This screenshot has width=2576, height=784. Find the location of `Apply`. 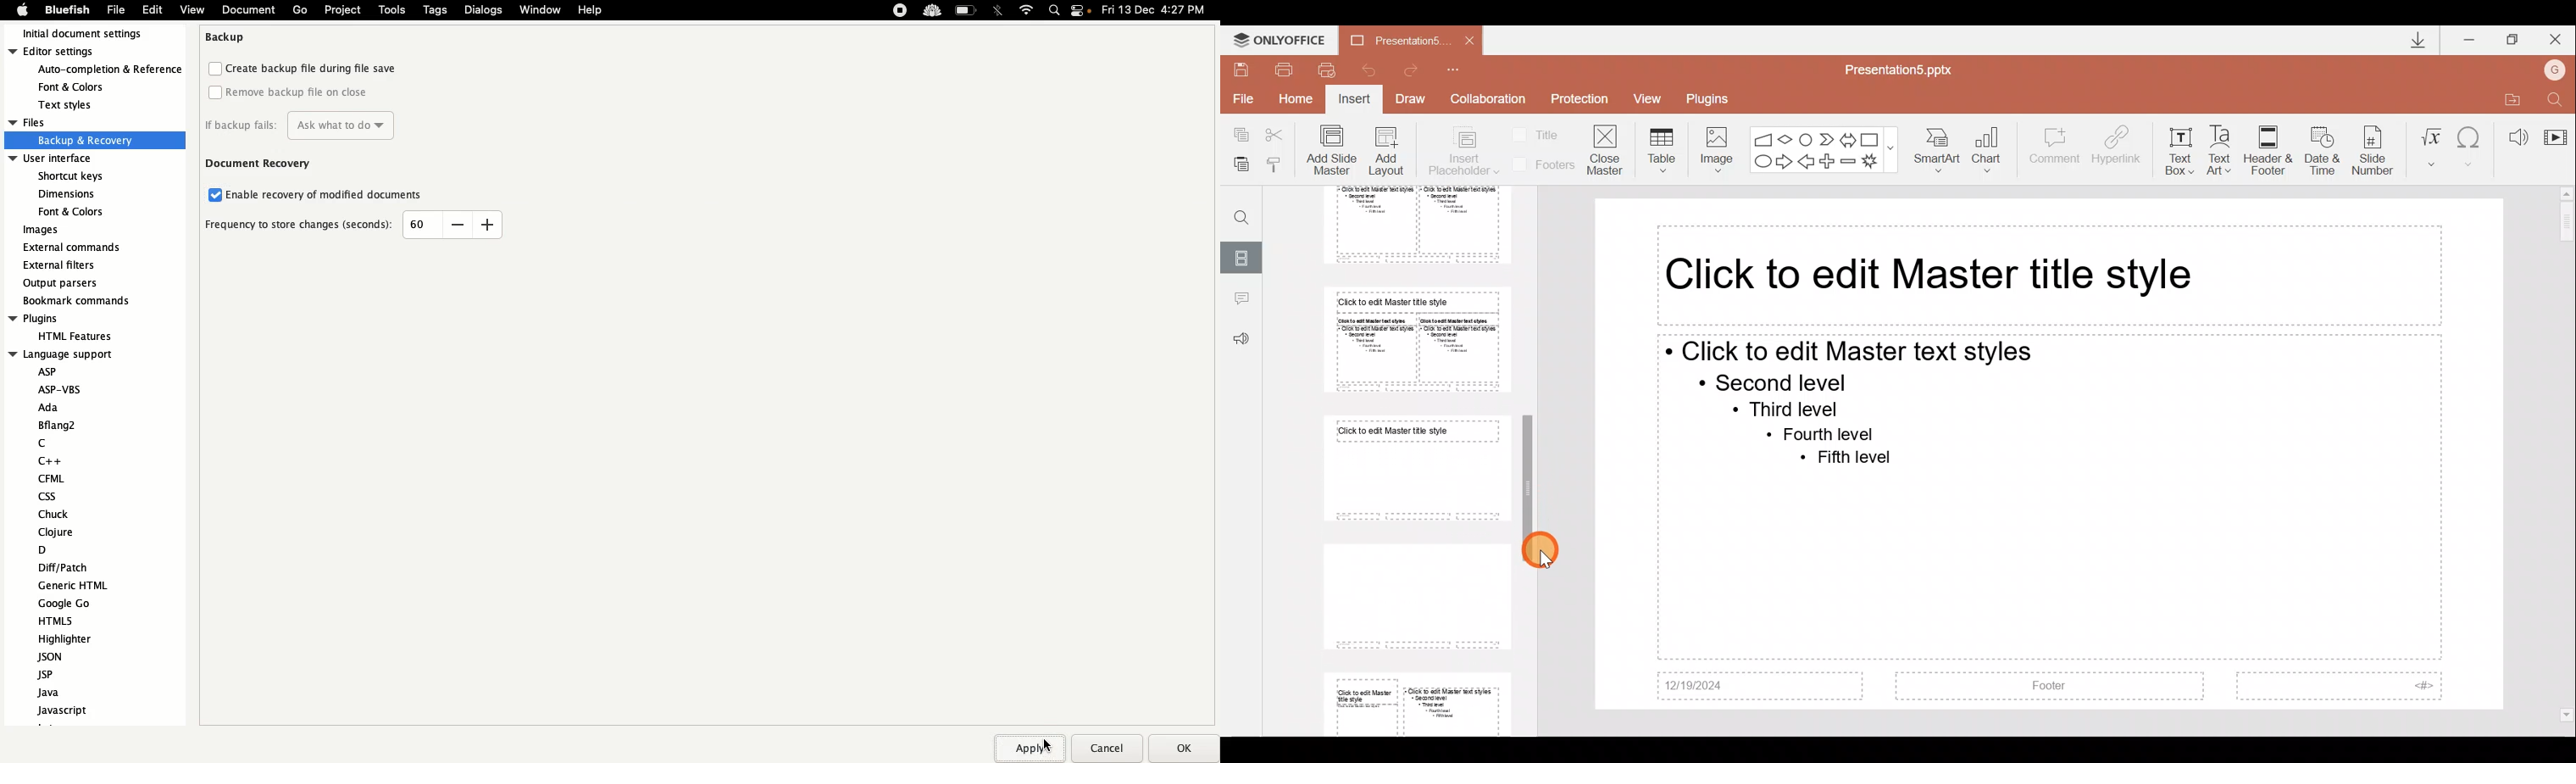

Apply is located at coordinates (1033, 746).